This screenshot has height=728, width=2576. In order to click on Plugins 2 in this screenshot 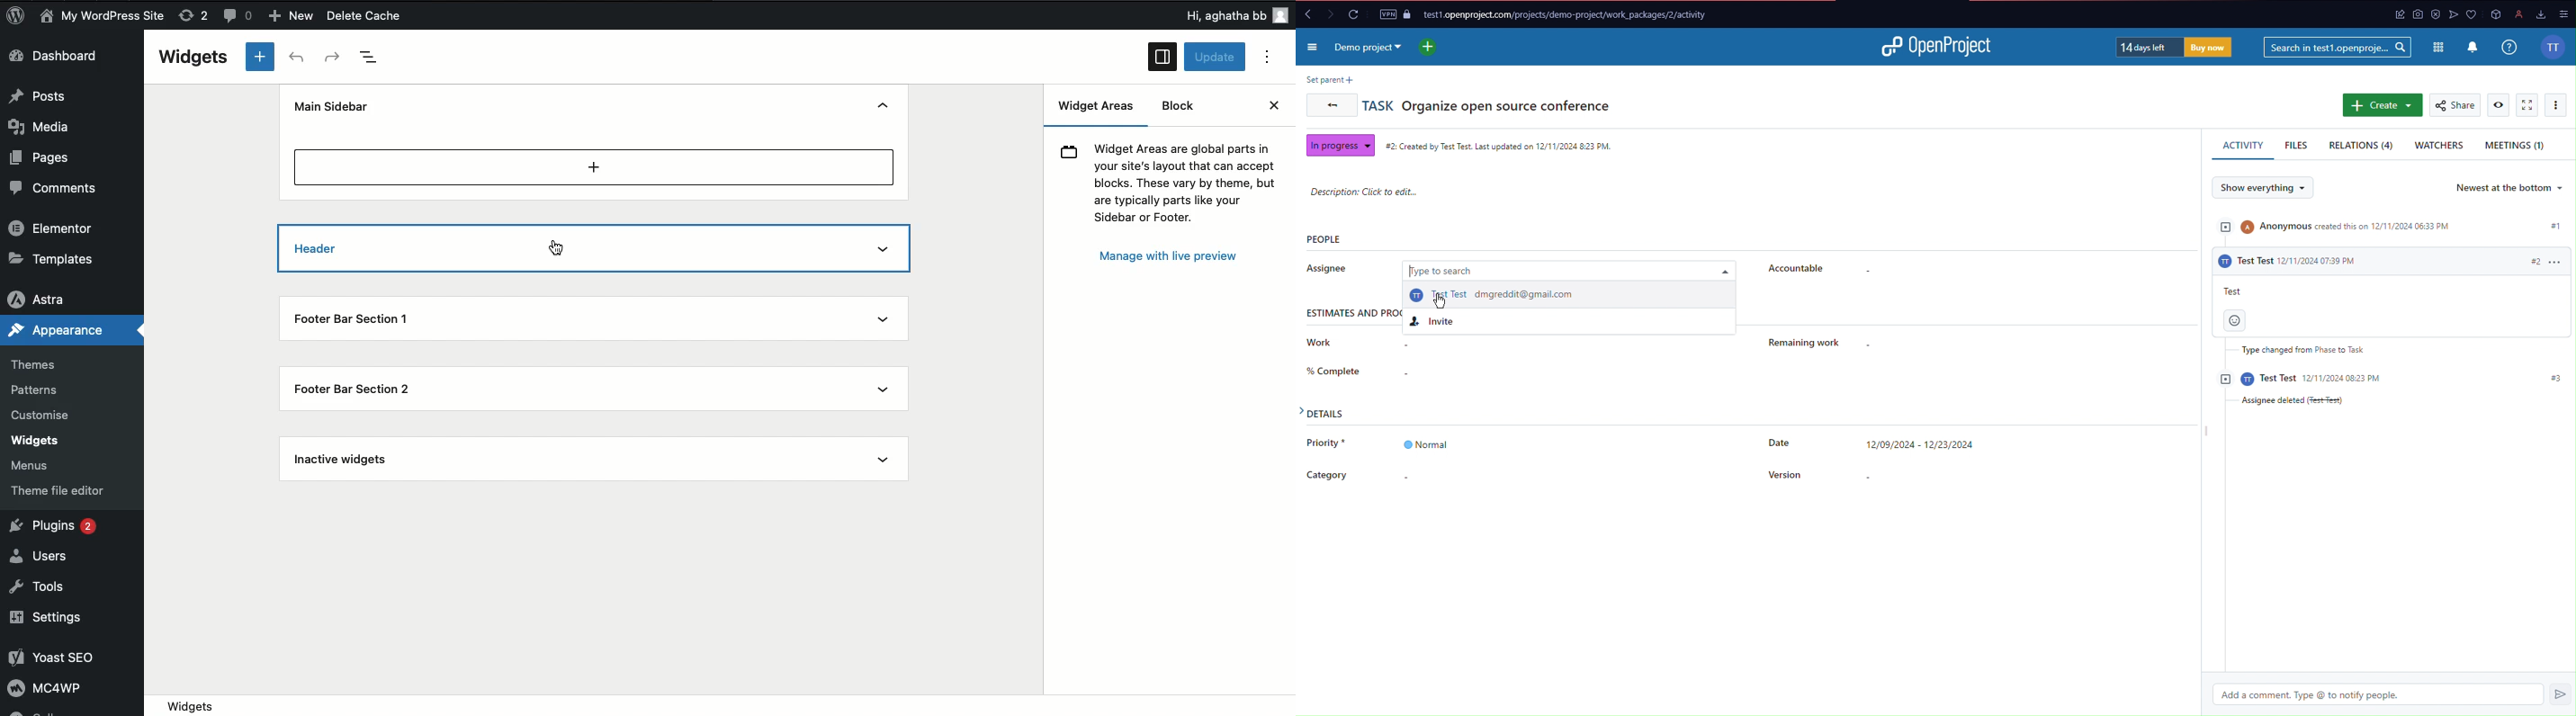, I will do `click(61, 528)`.